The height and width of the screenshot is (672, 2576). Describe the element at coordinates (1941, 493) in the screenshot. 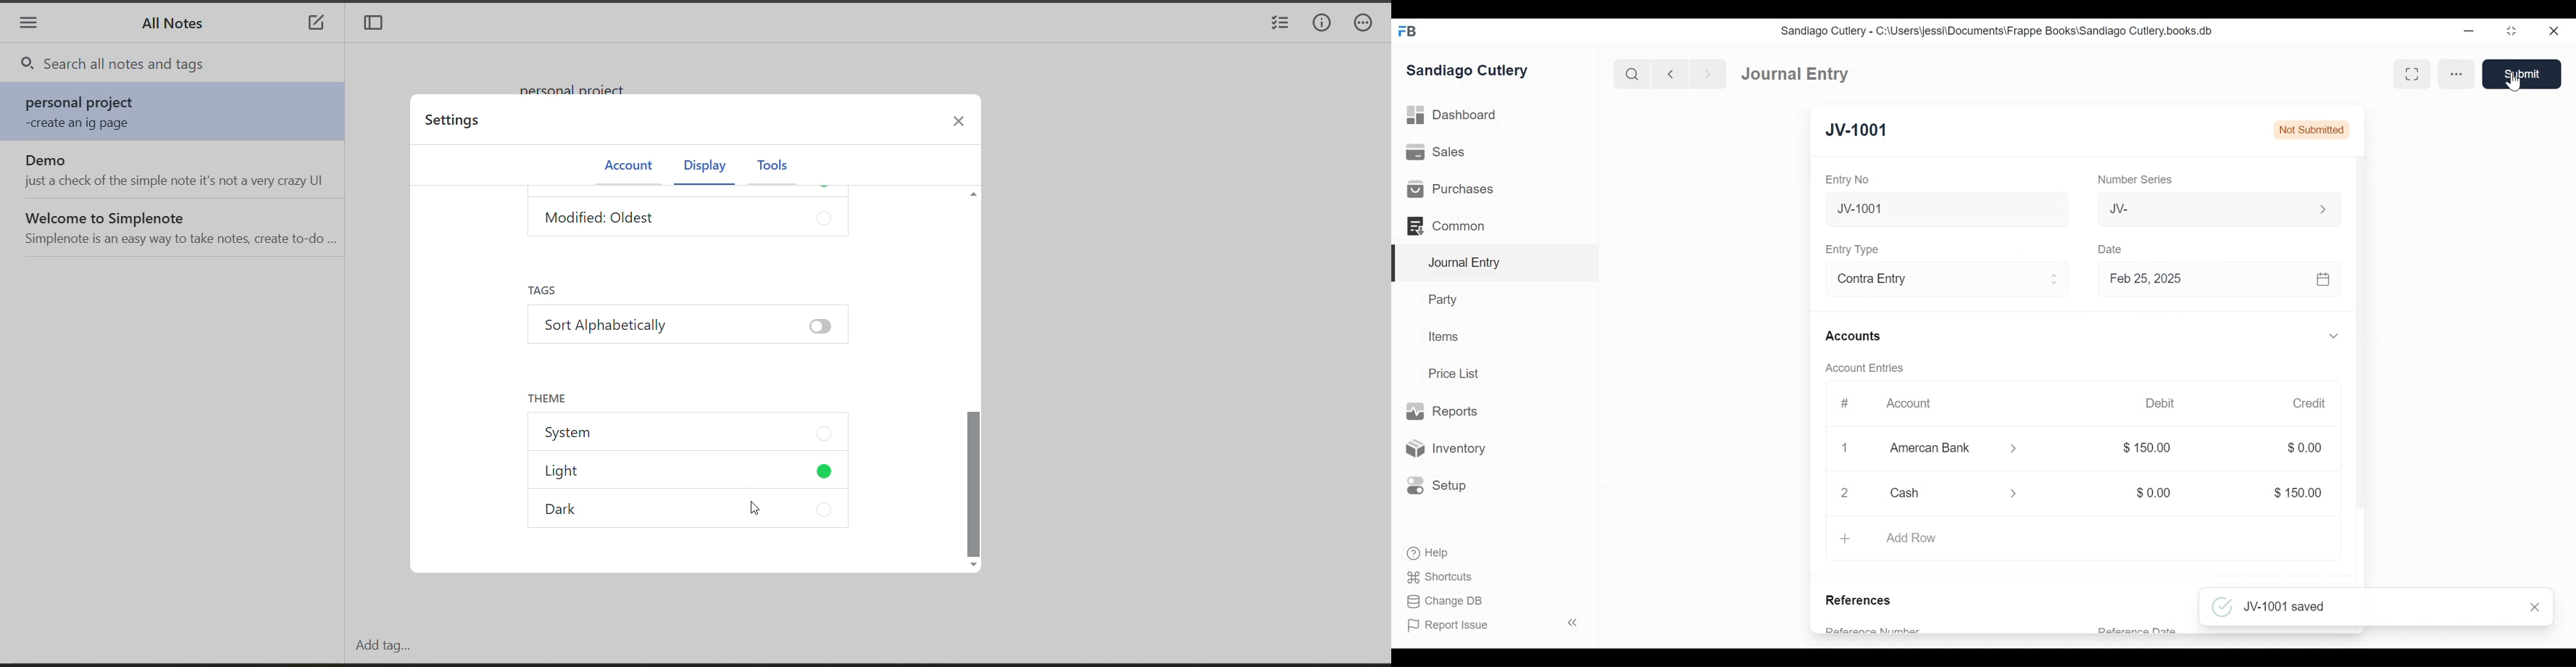

I see `Cash` at that location.